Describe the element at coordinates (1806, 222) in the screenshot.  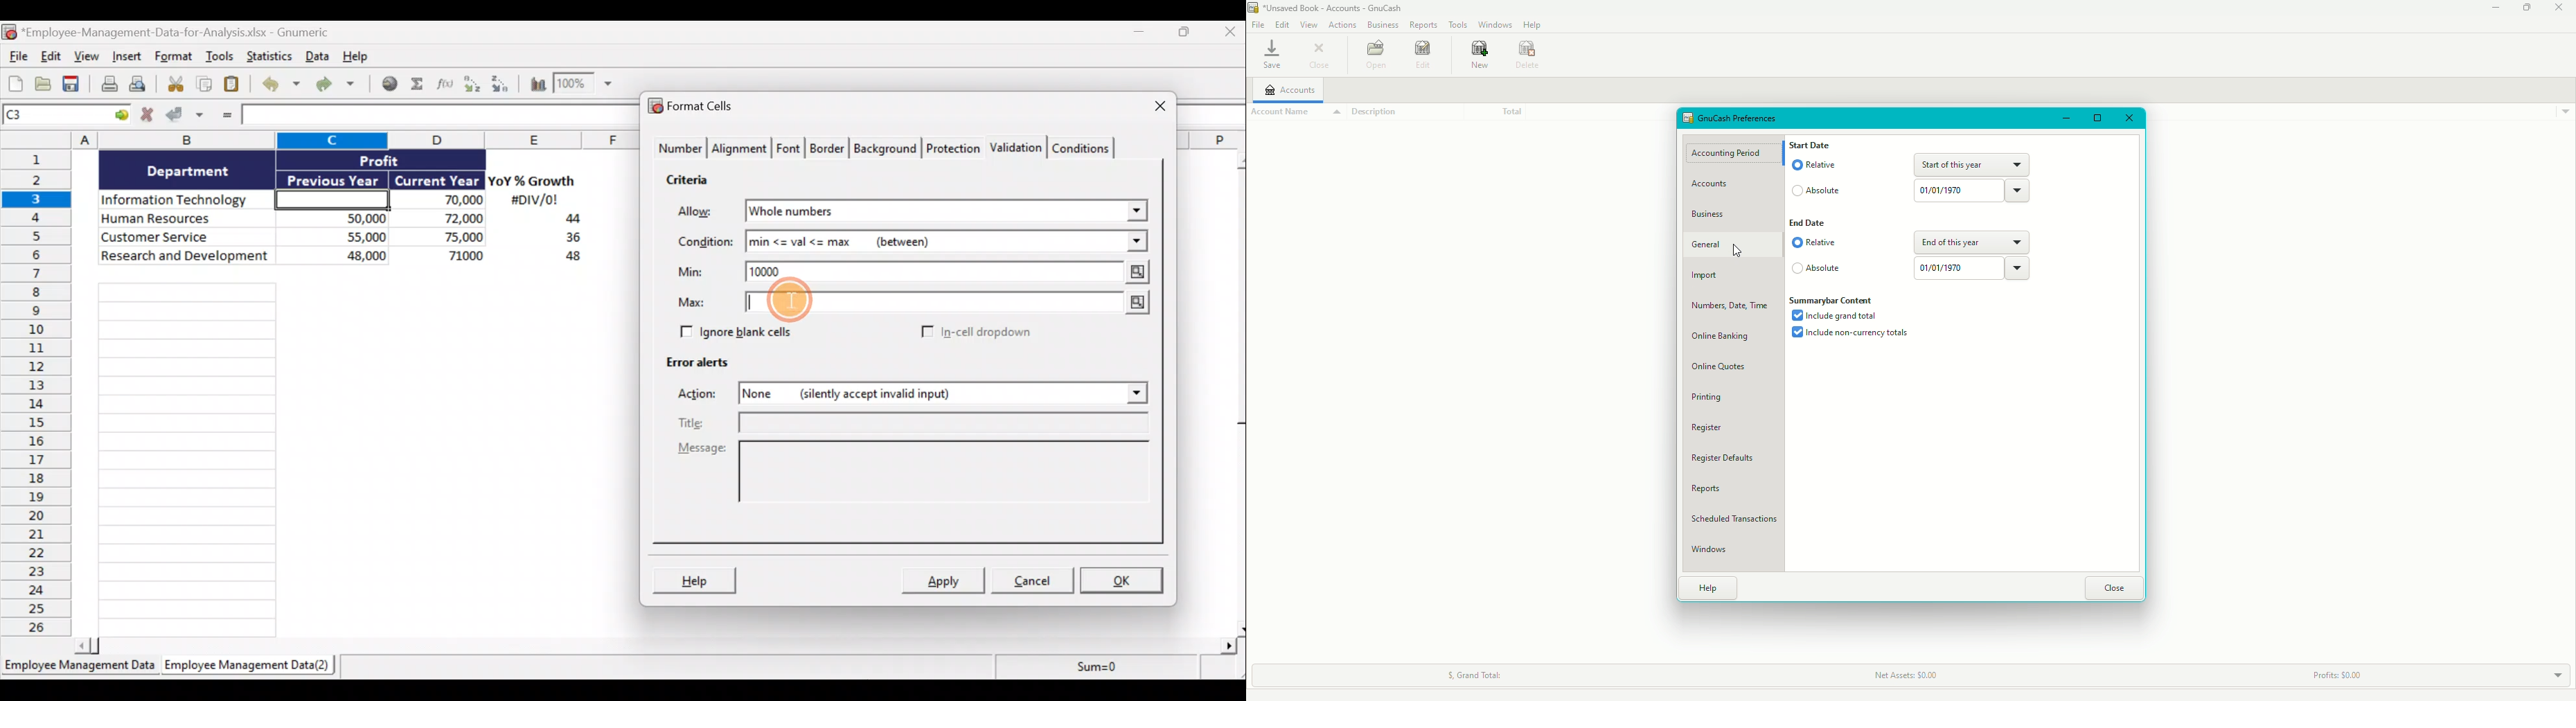
I see `End Date` at that location.